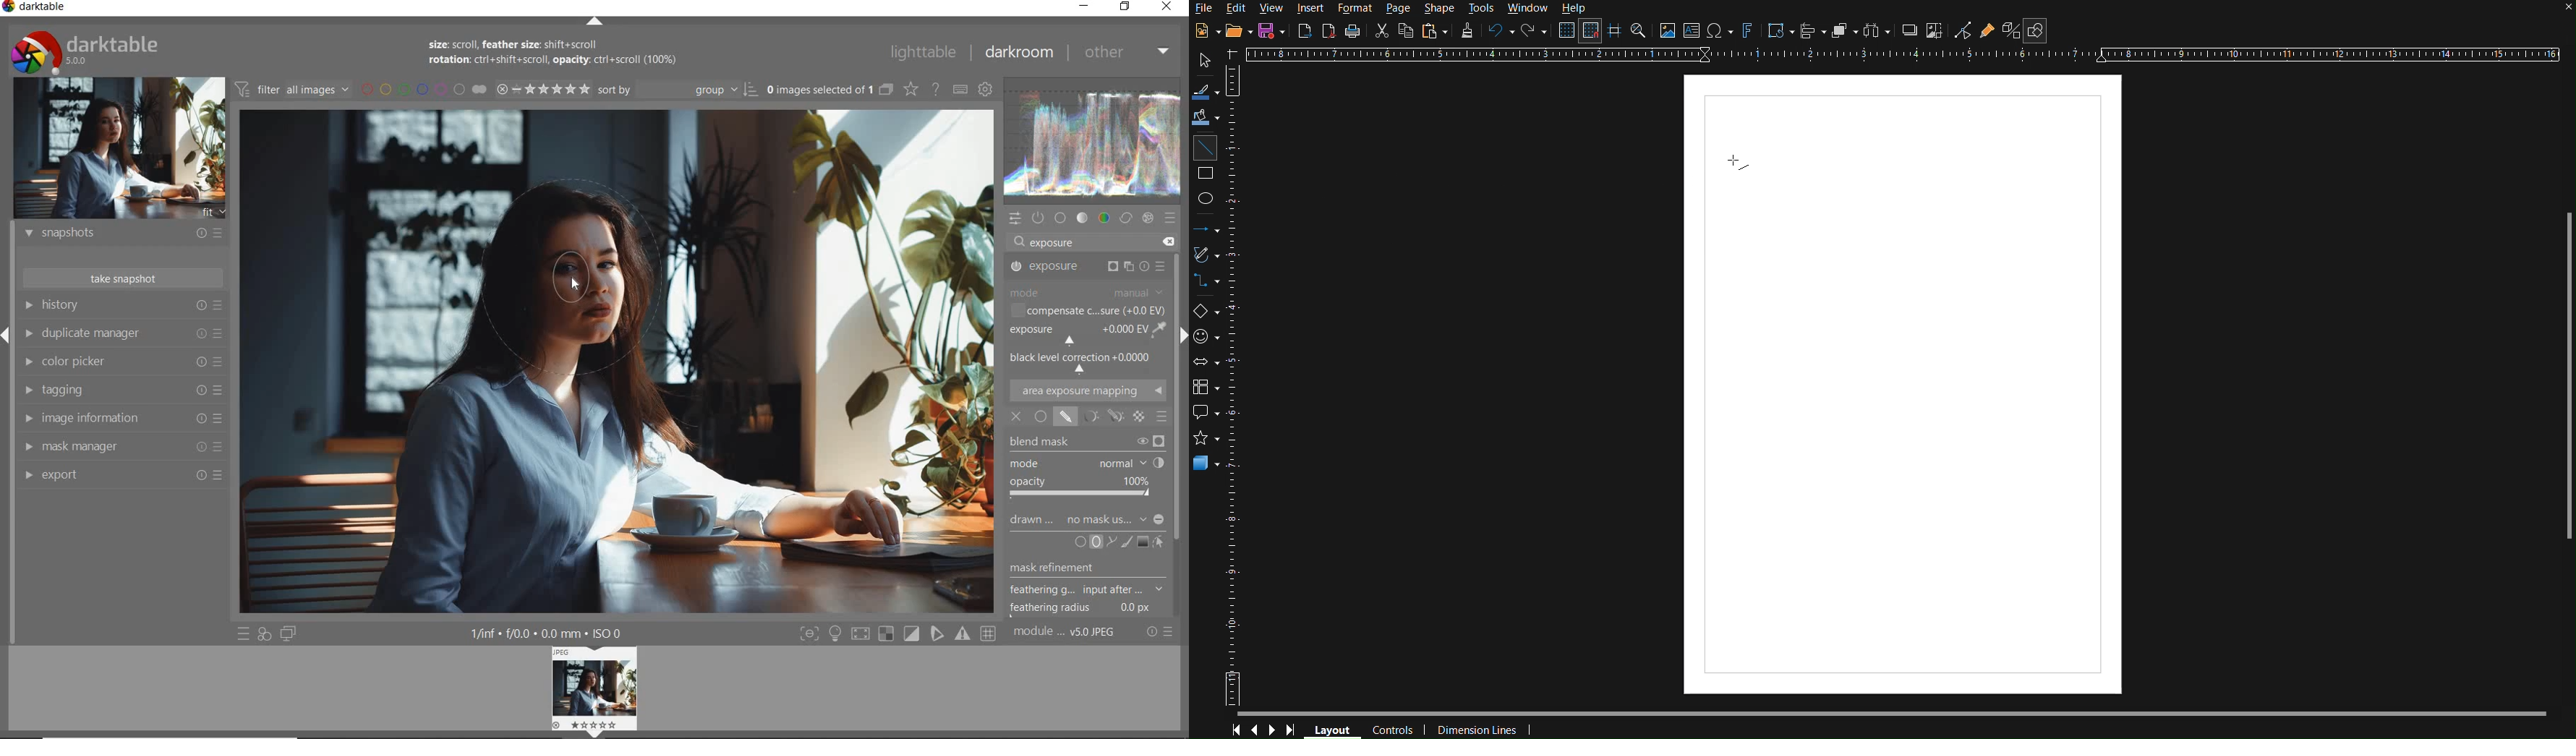 The image size is (2576, 756). What do you see at coordinates (244, 633) in the screenshot?
I see `quick access to presets` at bounding box center [244, 633].